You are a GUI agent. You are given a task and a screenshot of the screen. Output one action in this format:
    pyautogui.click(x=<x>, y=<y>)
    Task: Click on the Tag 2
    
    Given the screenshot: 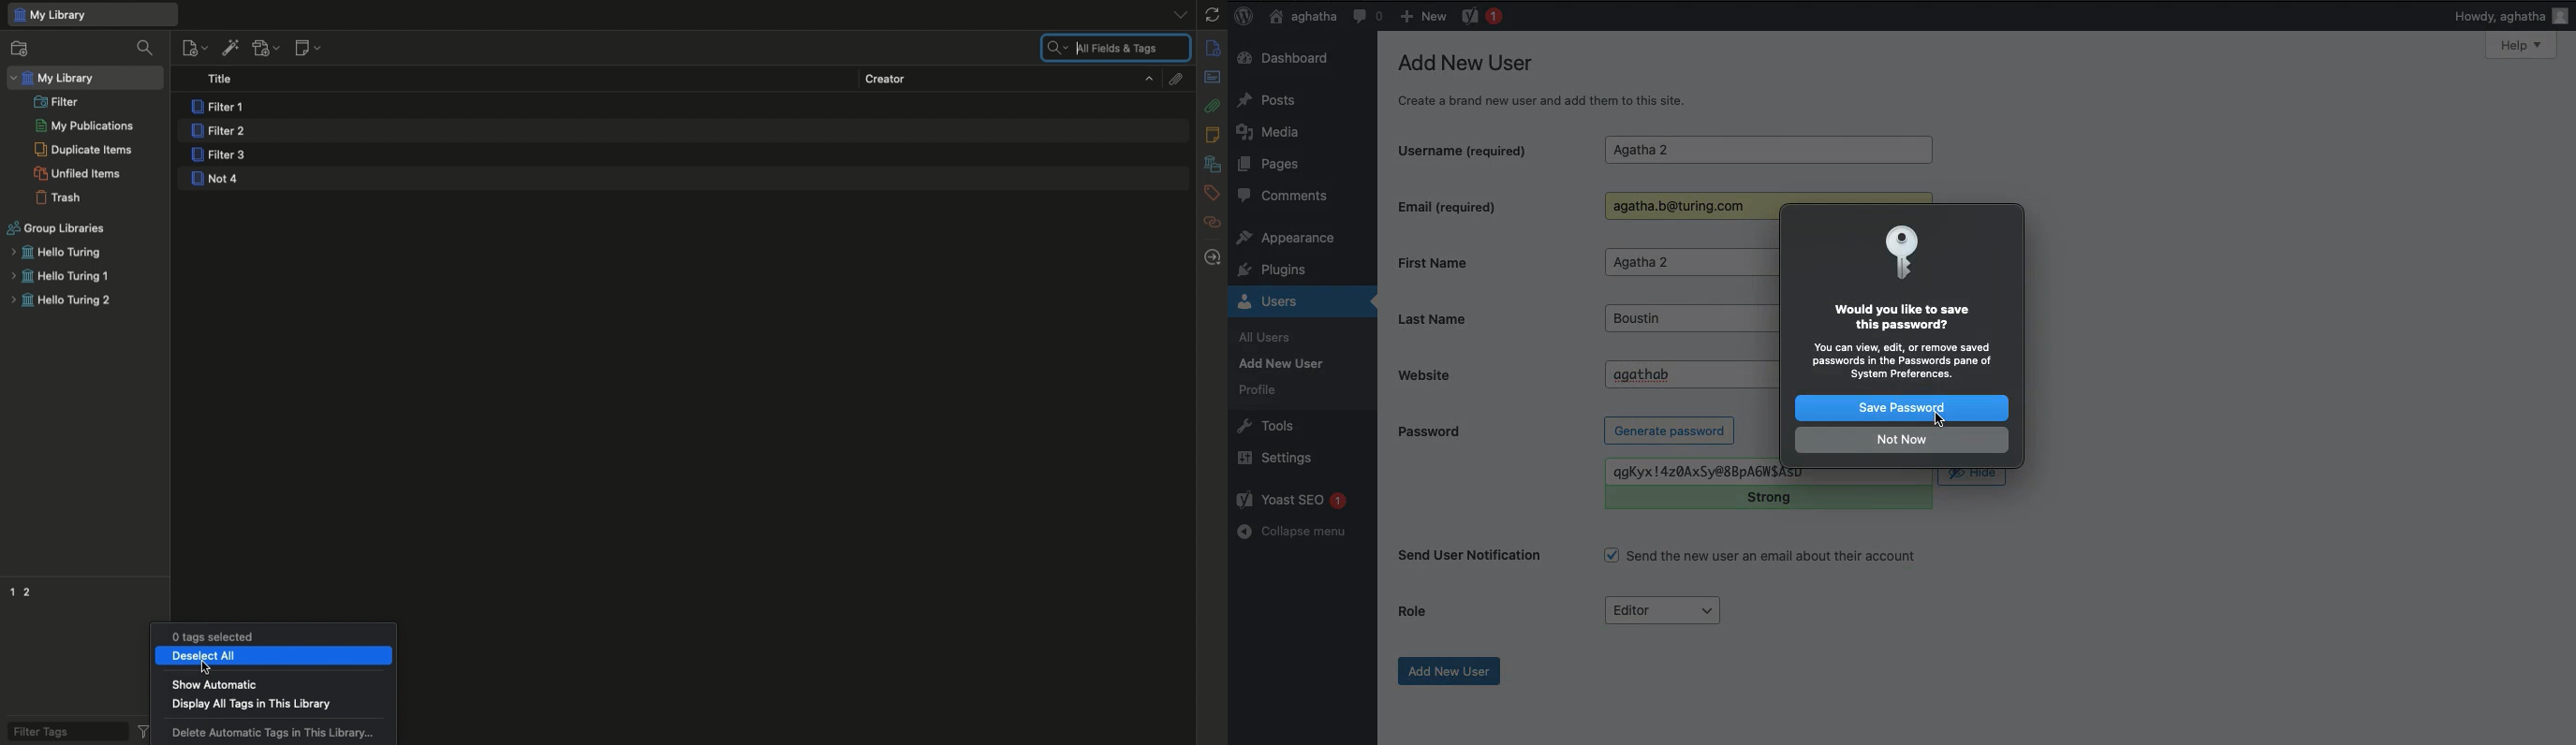 What is the action you would take?
    pyautogui.click(x=27, y=590)
    